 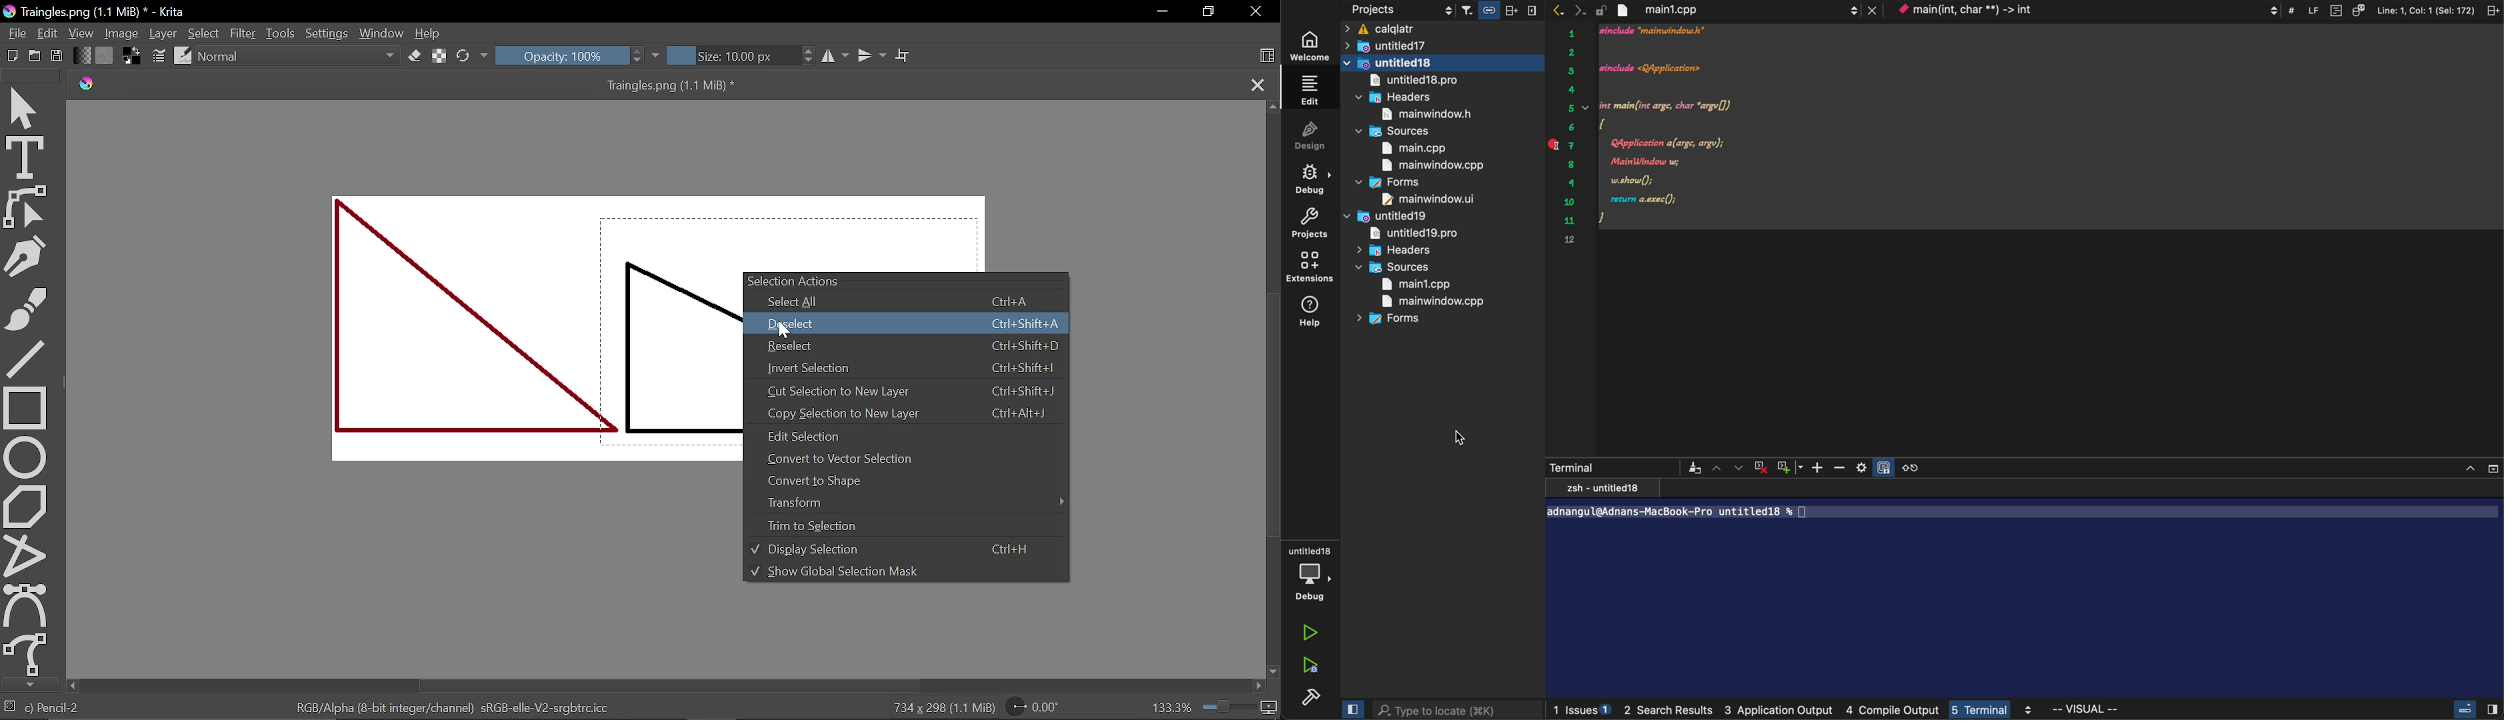 I want to click on help, so click(x=1308, y=314).